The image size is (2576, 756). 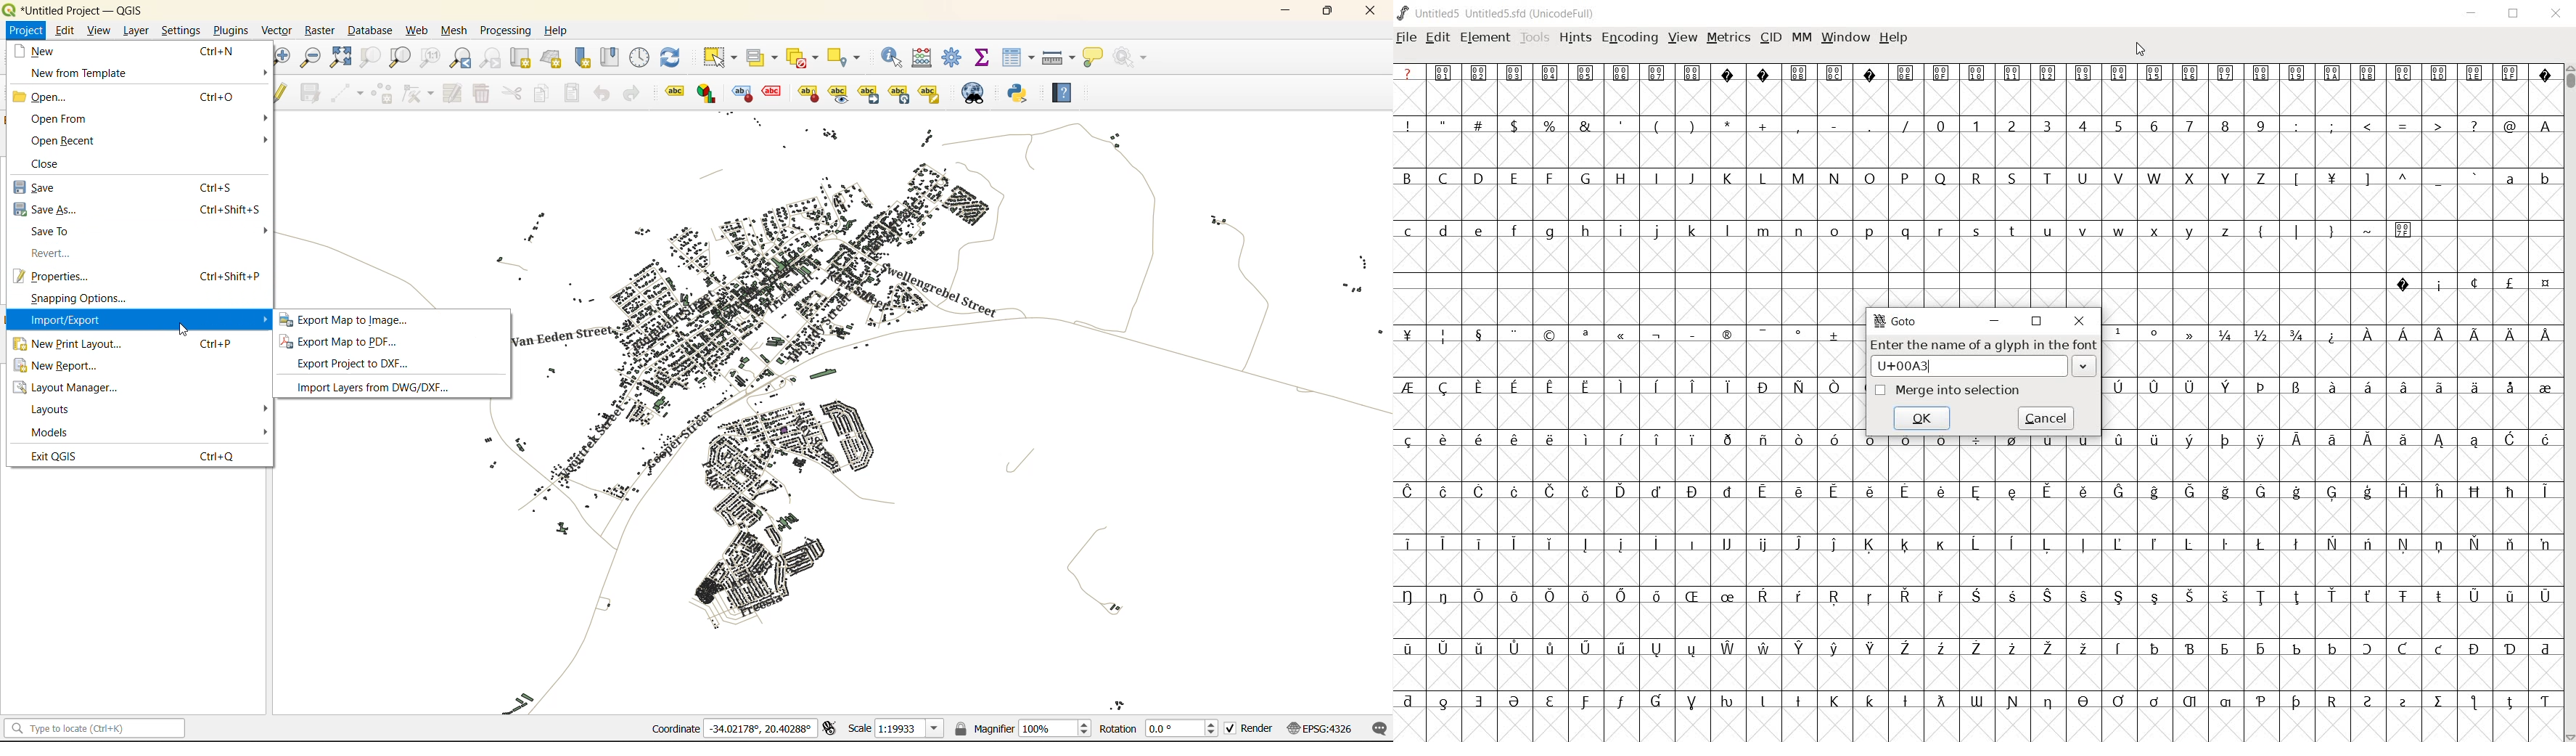 What do you see at coordinates (1550, 545) in the screenshot?
I see `Symbol` at bounding box center [1550, 545].